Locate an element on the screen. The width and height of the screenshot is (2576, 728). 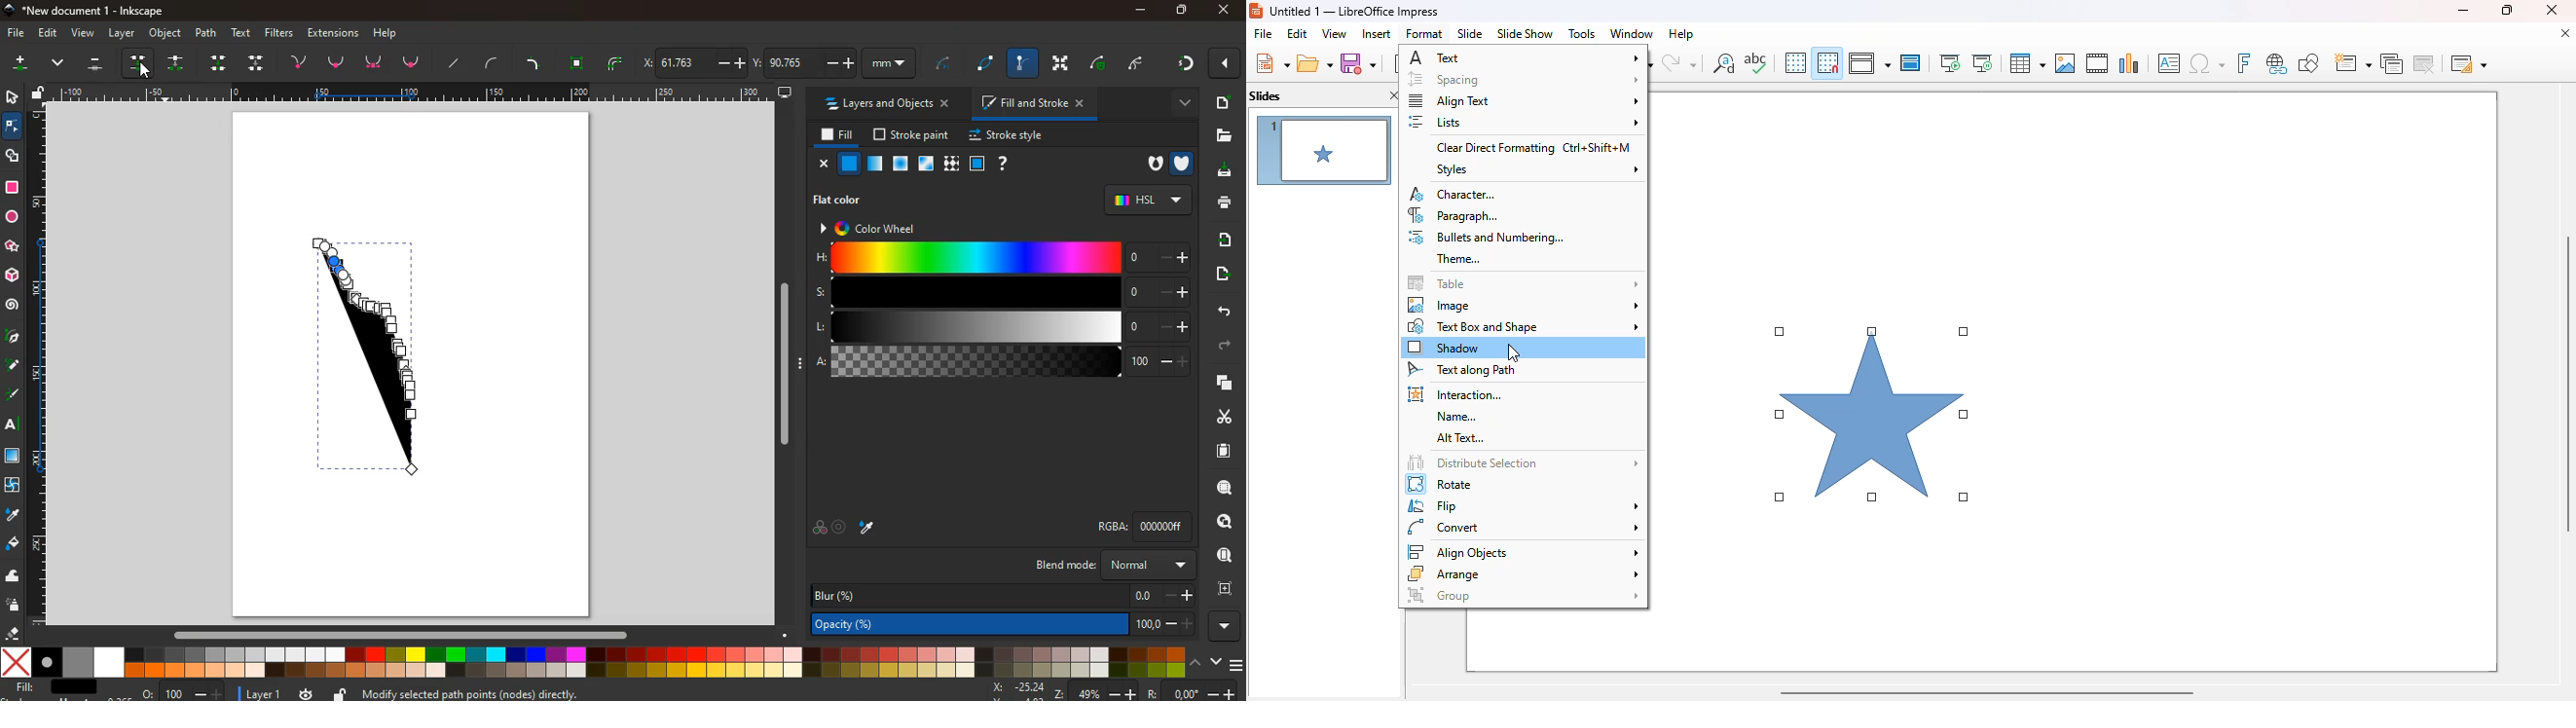
frame is located at coordinates (1223, 587).